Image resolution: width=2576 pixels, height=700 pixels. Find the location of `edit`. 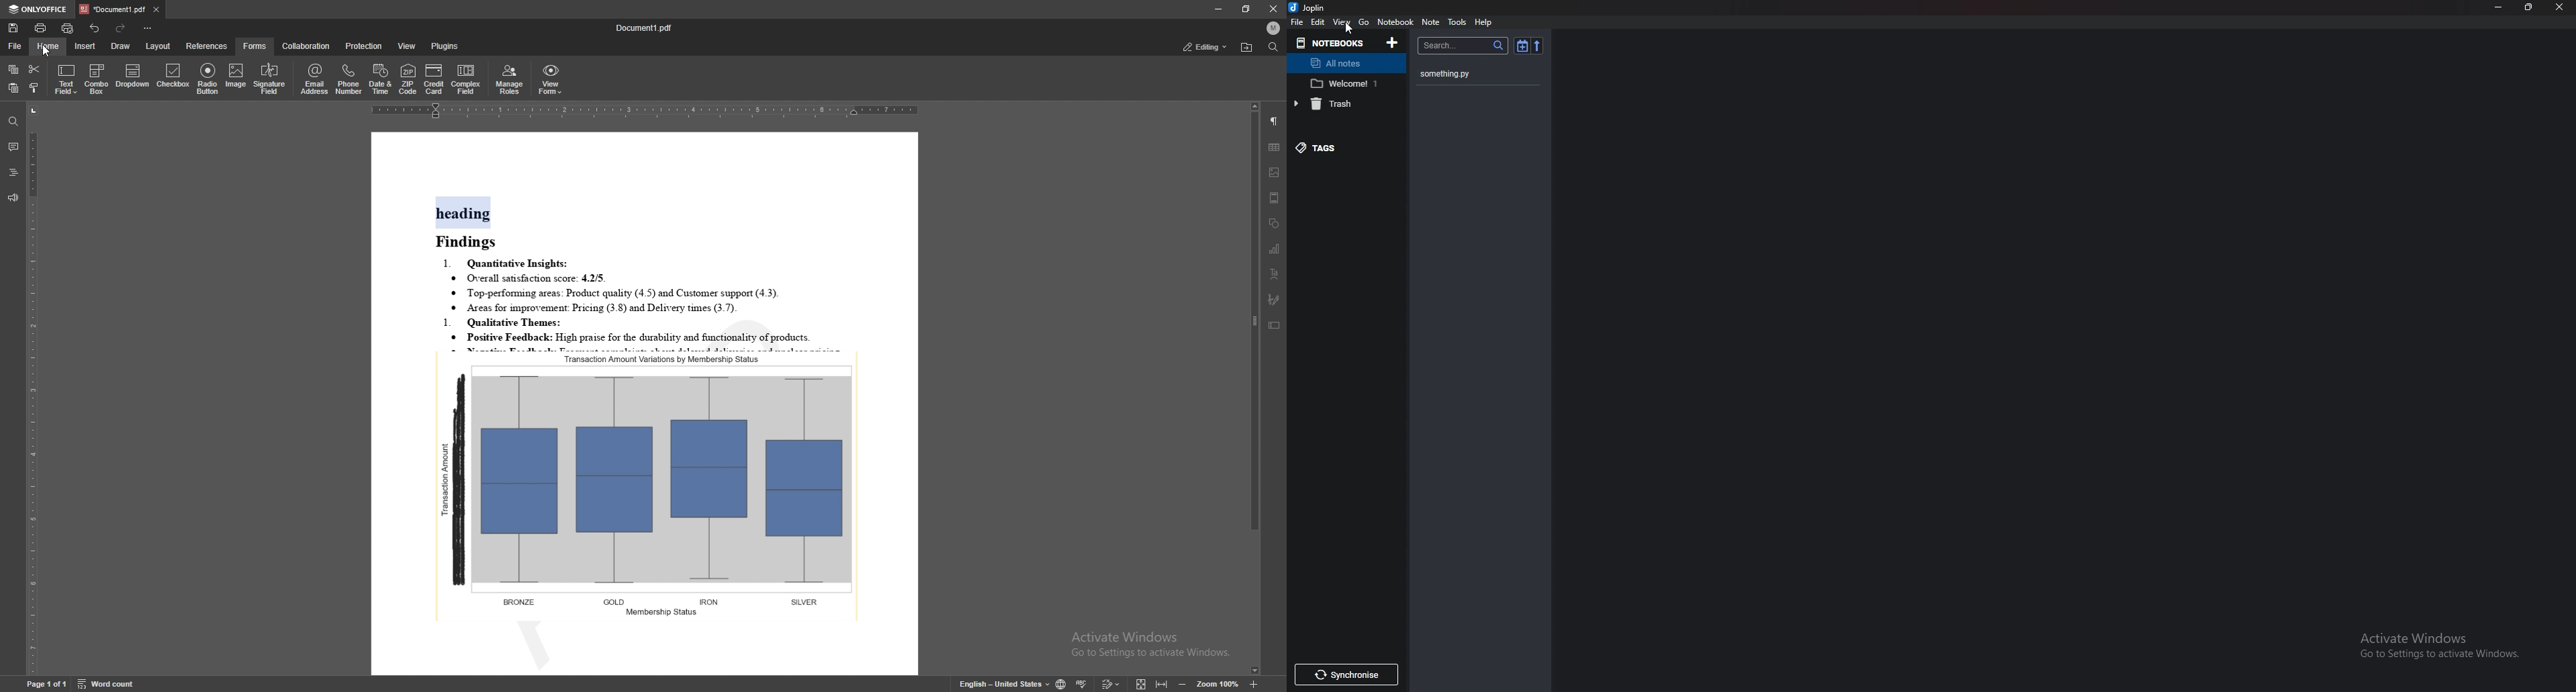

edit is located at coordinates (1320, 22).